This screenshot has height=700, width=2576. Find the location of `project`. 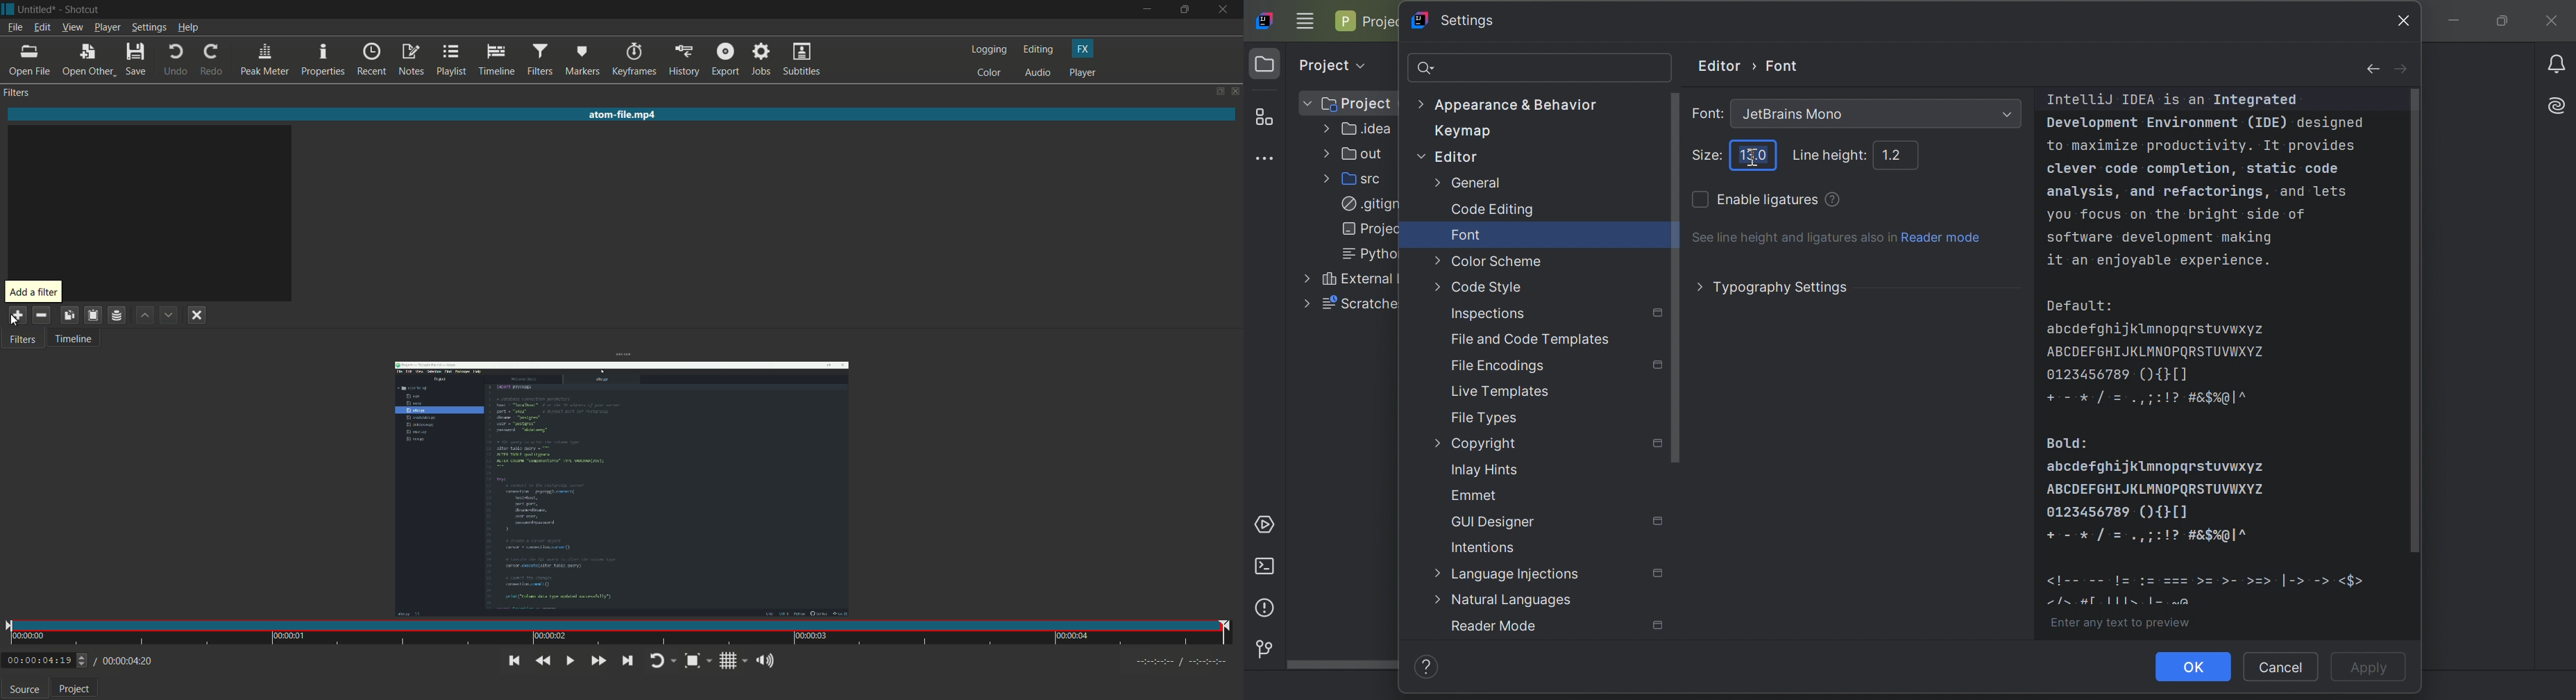

project is located at coordinates (76, 689).